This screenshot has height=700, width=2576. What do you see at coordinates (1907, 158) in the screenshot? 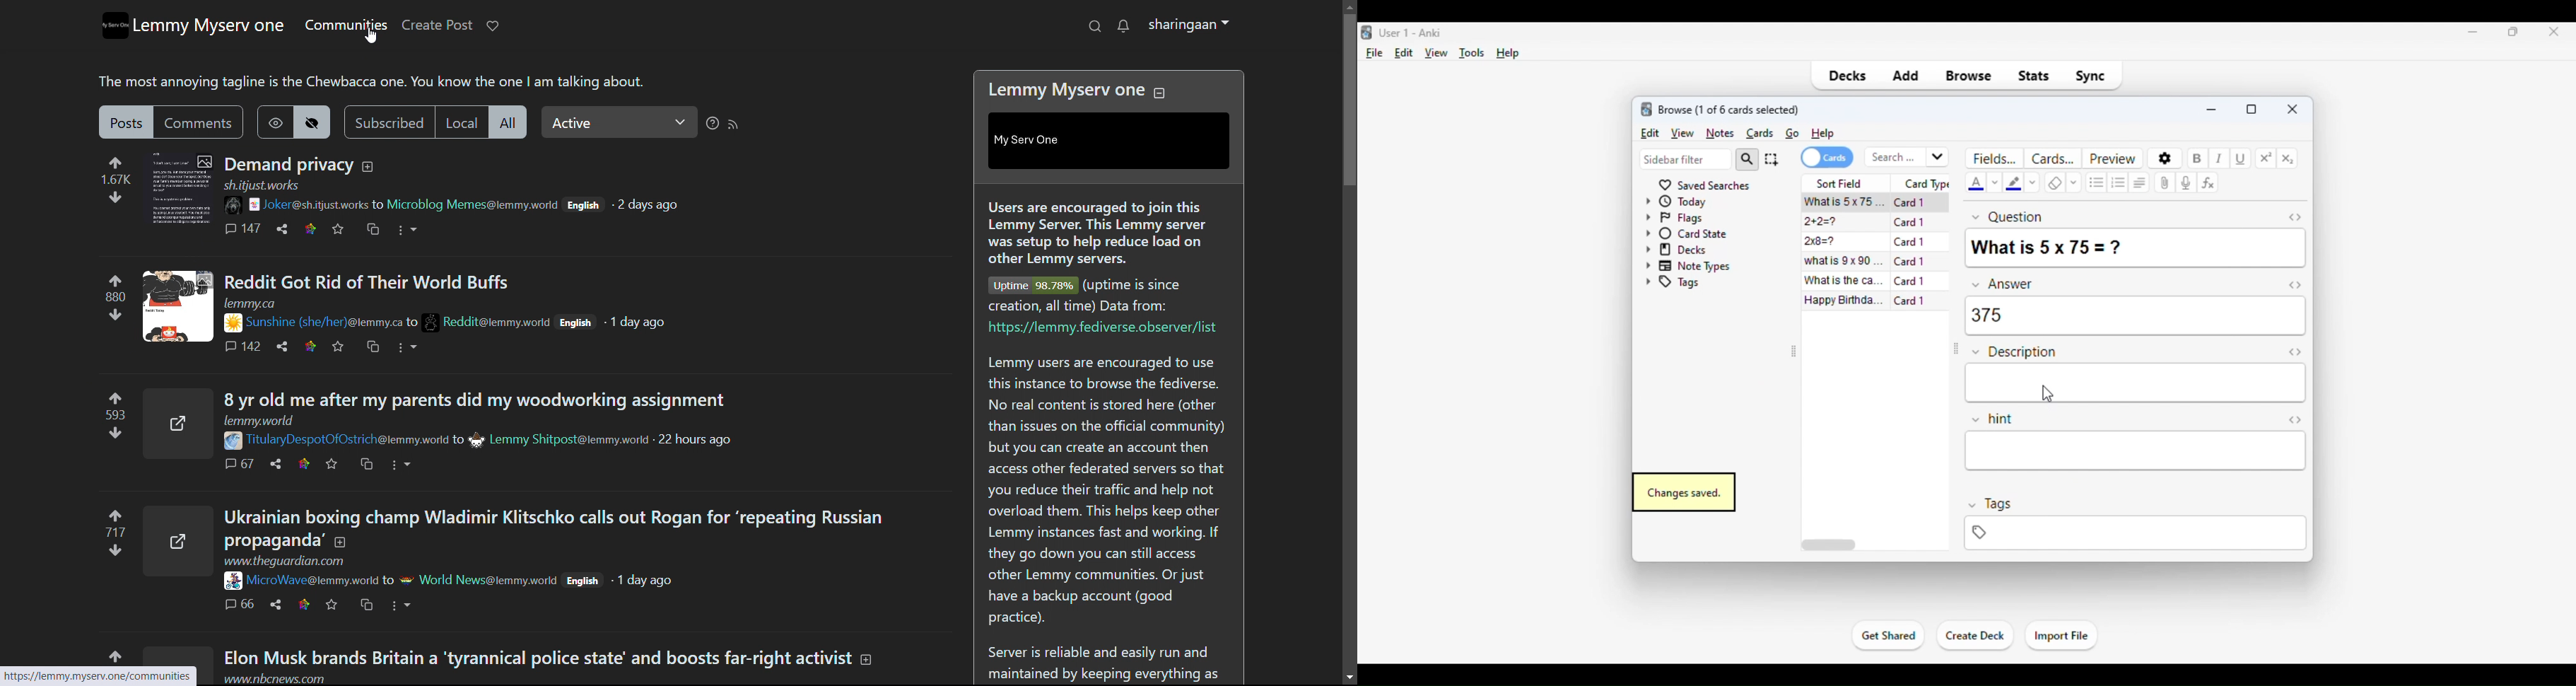
I see `search bar` at bounding box center [1907, 158].